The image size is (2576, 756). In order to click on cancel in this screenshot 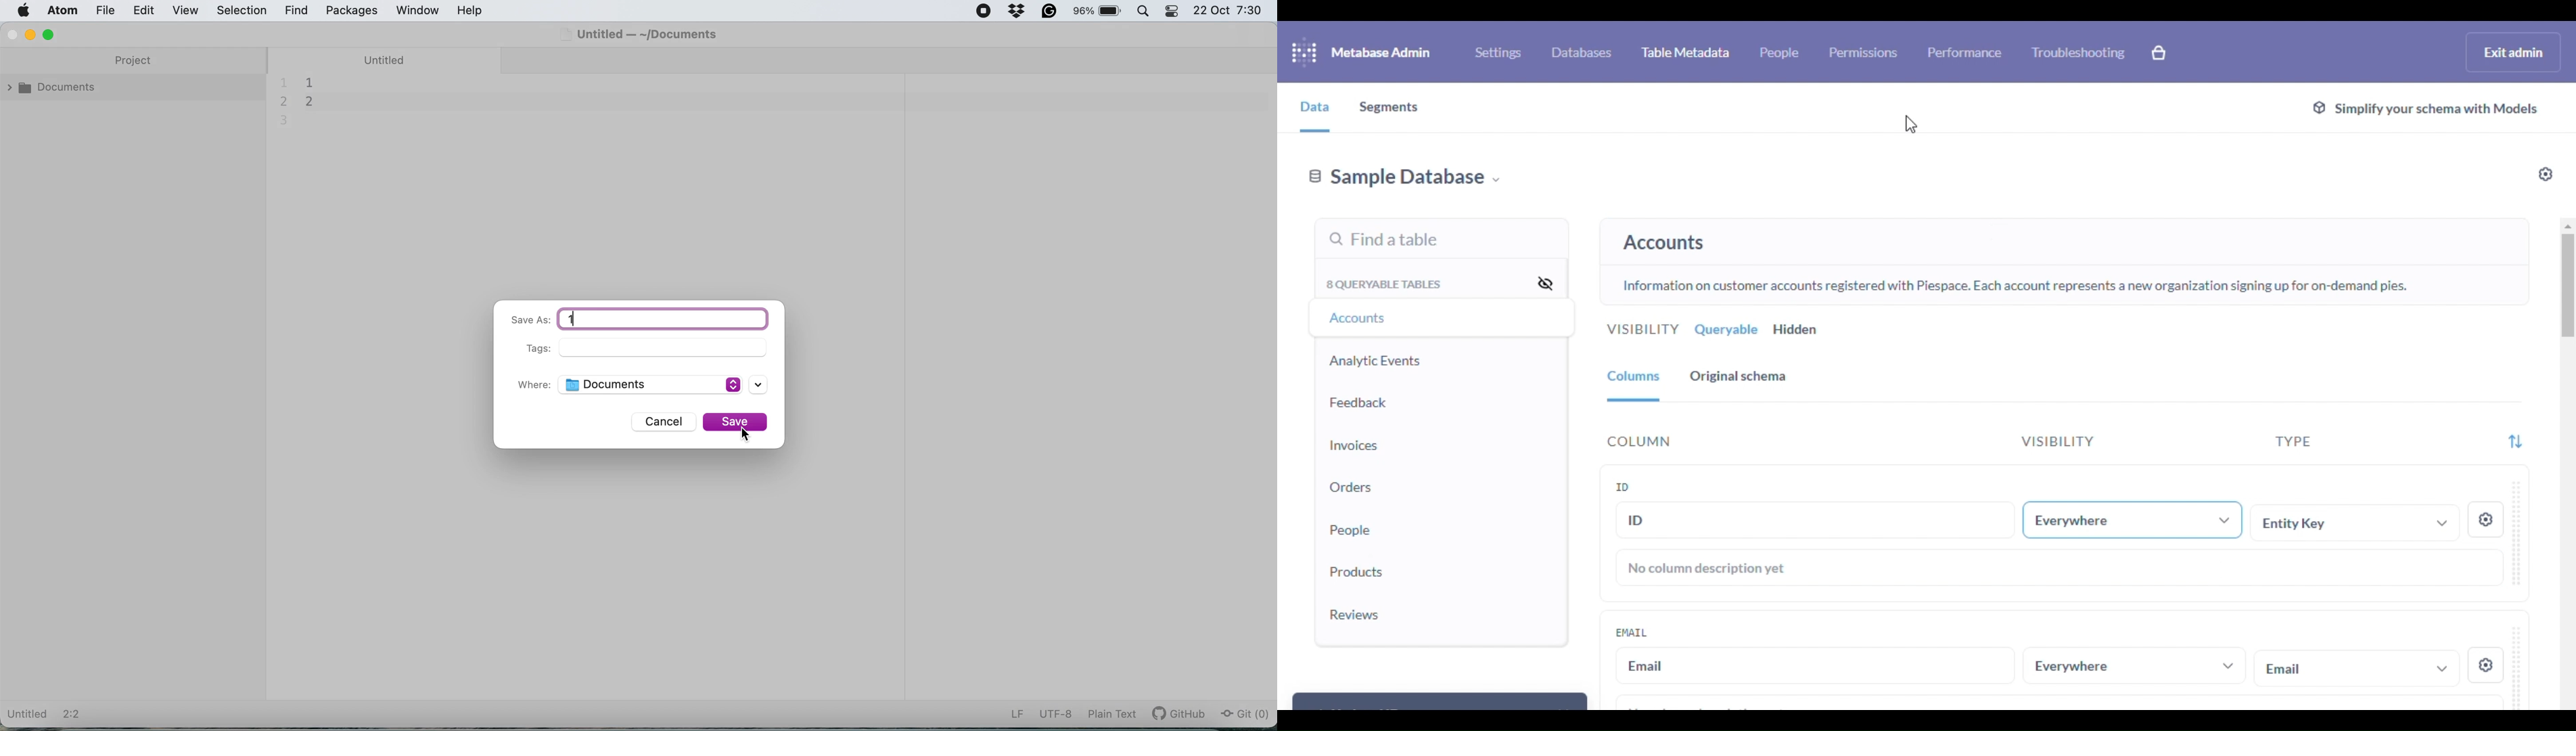, I will do `click(661, 422)`.